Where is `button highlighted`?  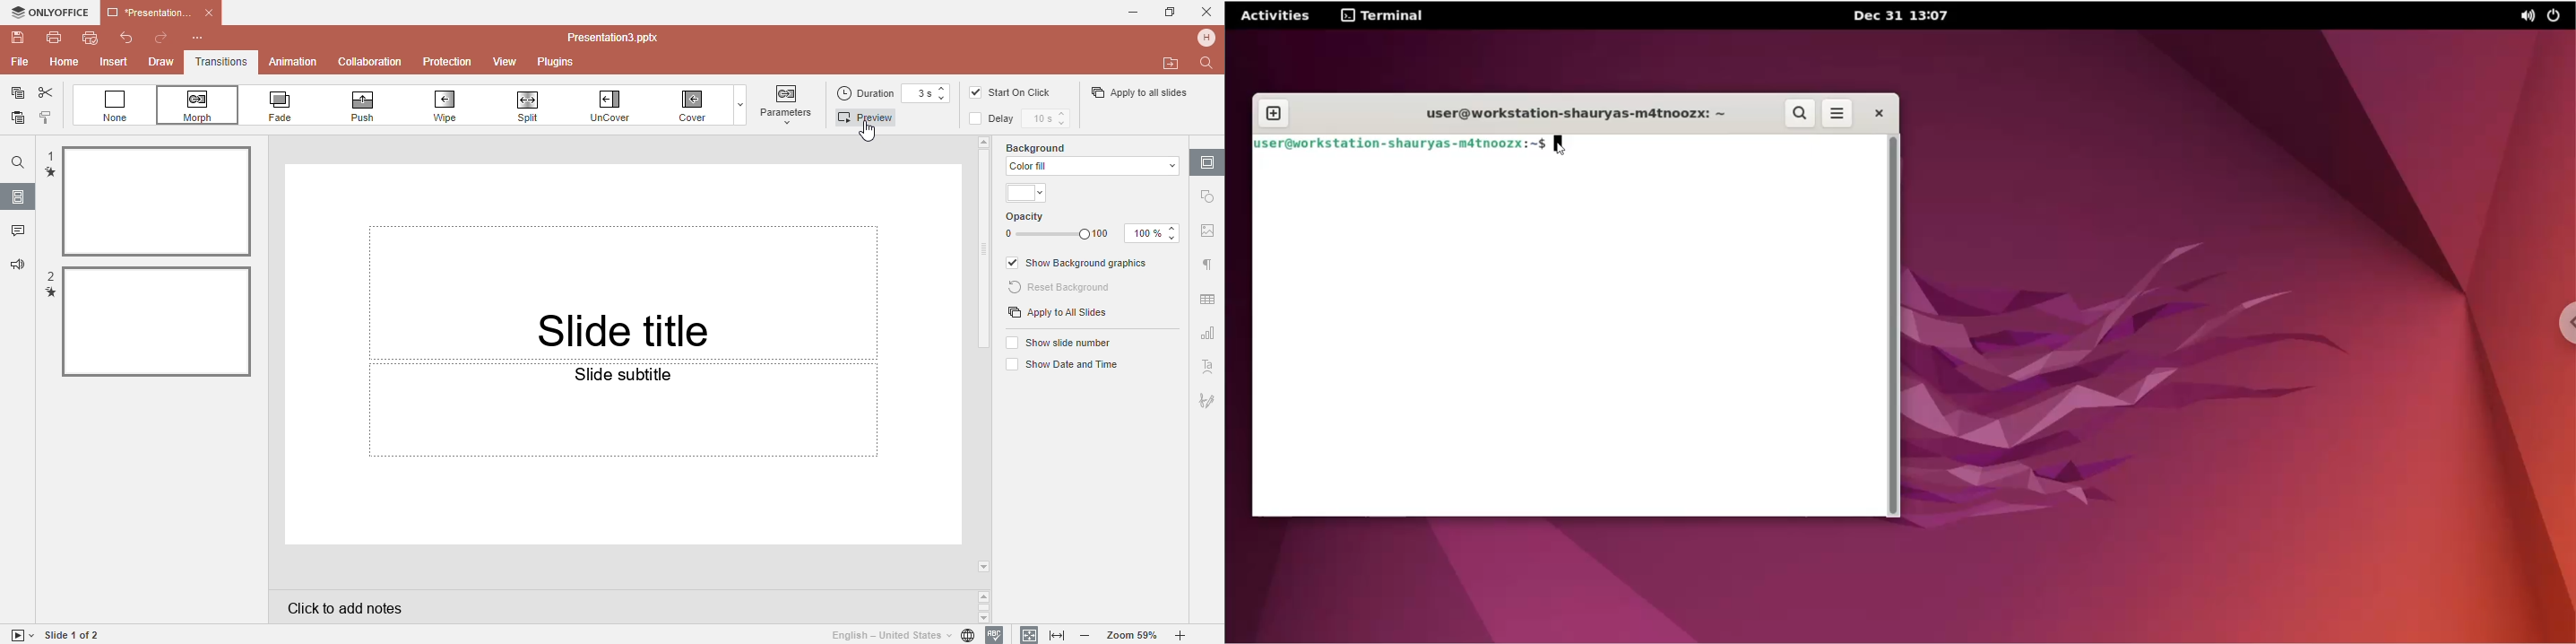
button highlighted is located at coordinates (787, 104).